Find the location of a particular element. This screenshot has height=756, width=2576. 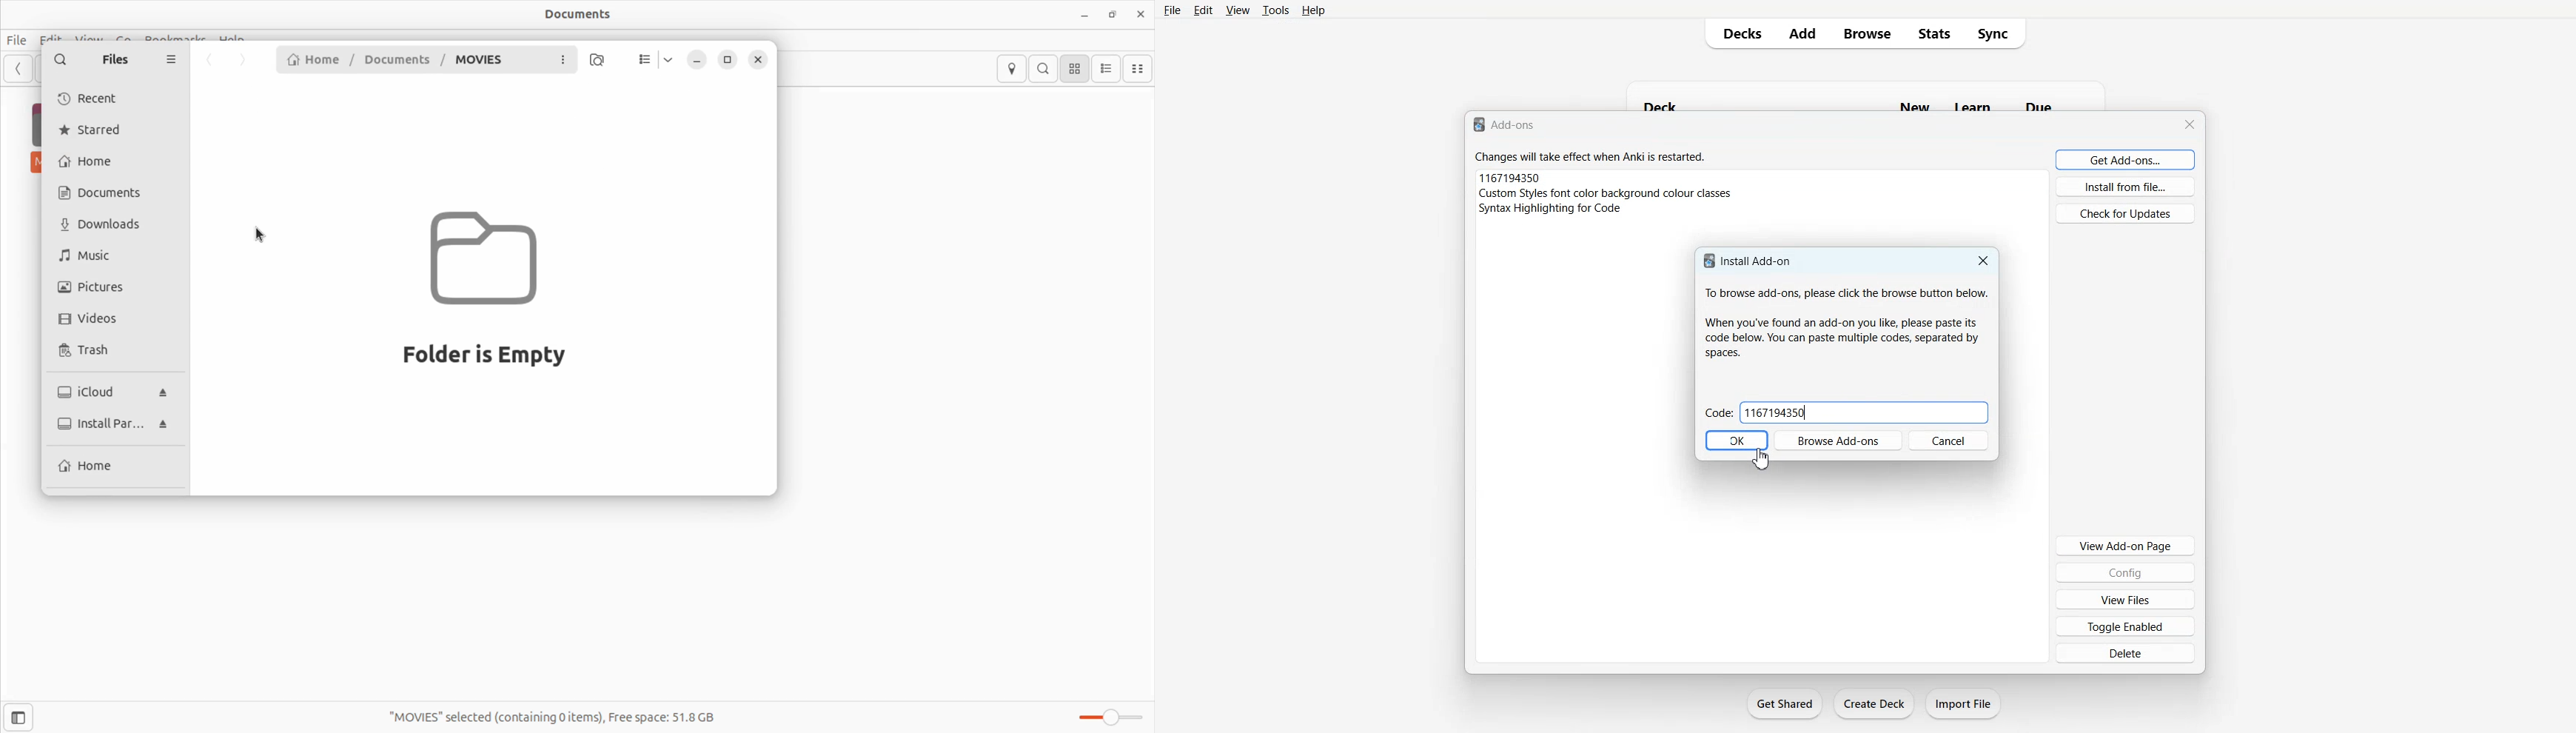

View Add-on Page is located at coordinates (2125, 545).